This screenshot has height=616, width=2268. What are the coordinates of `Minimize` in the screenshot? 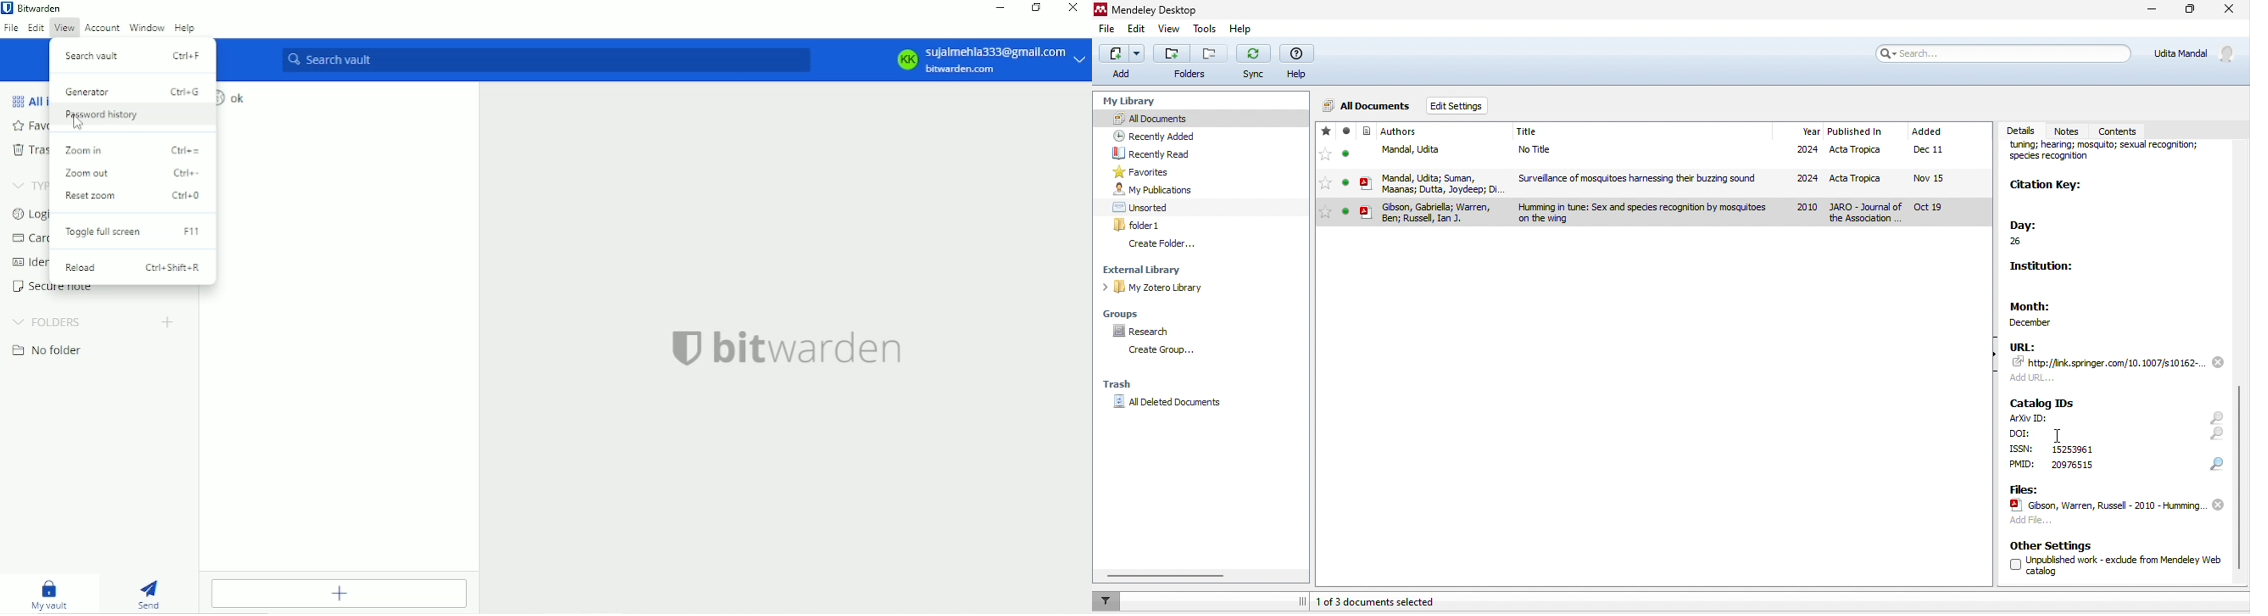 It's located at (997, 7).